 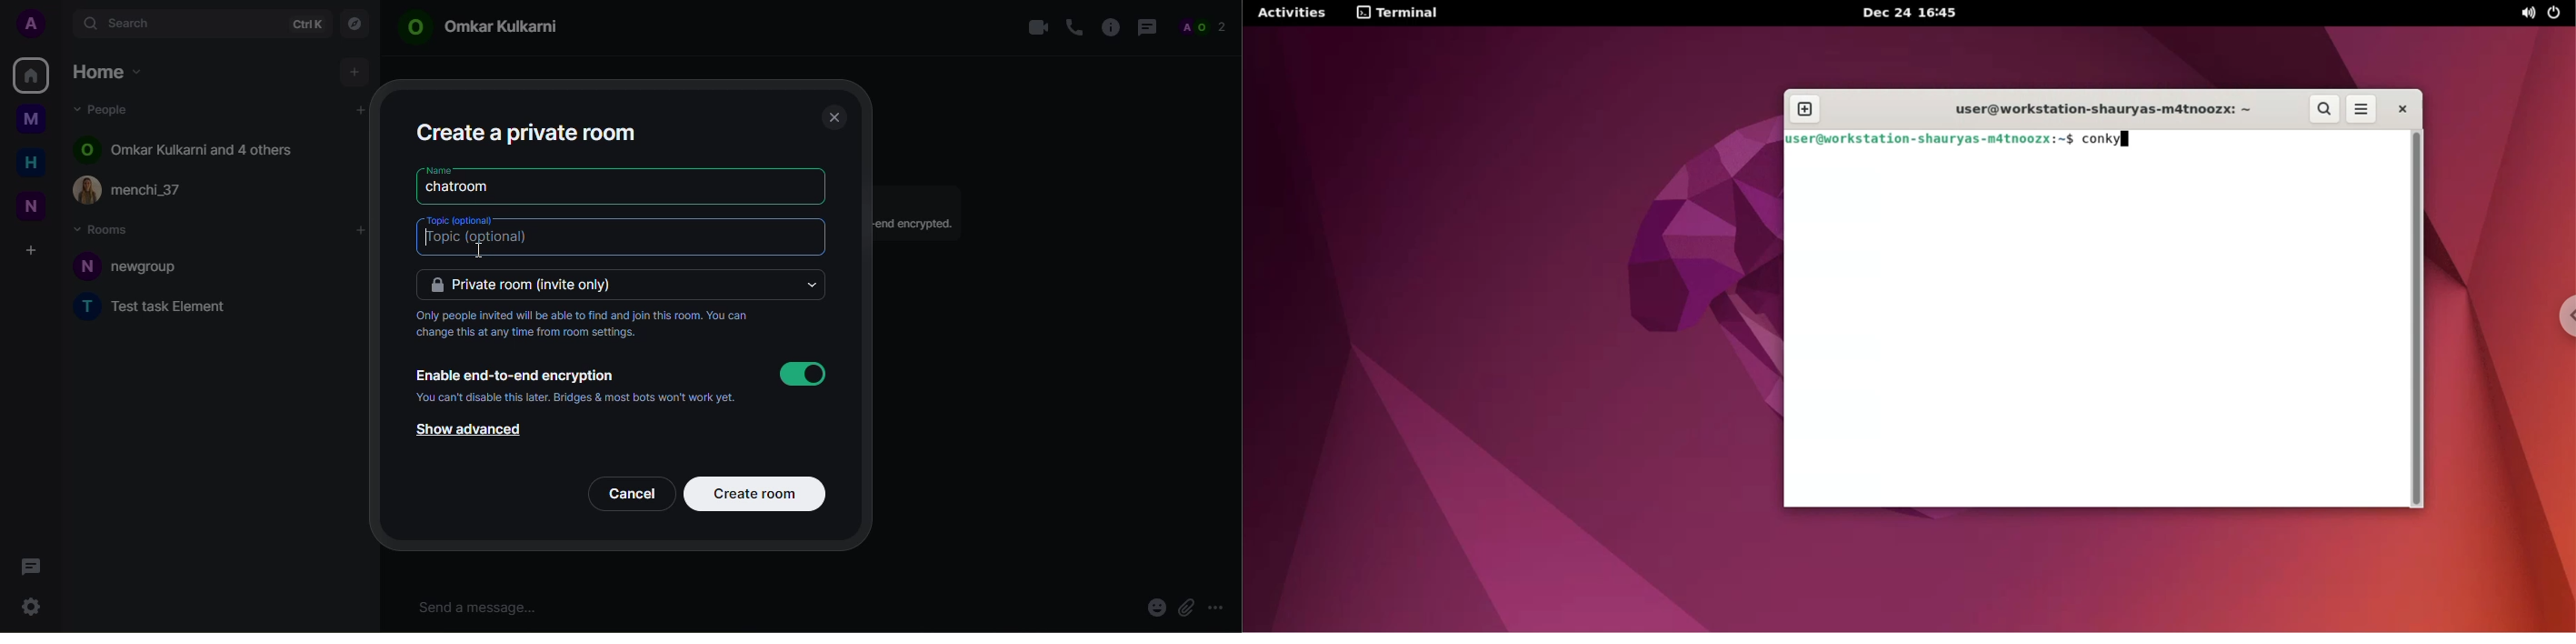 I want to click on O  Omkar Kulkarni and 4 others, so click(x=189, y=149).